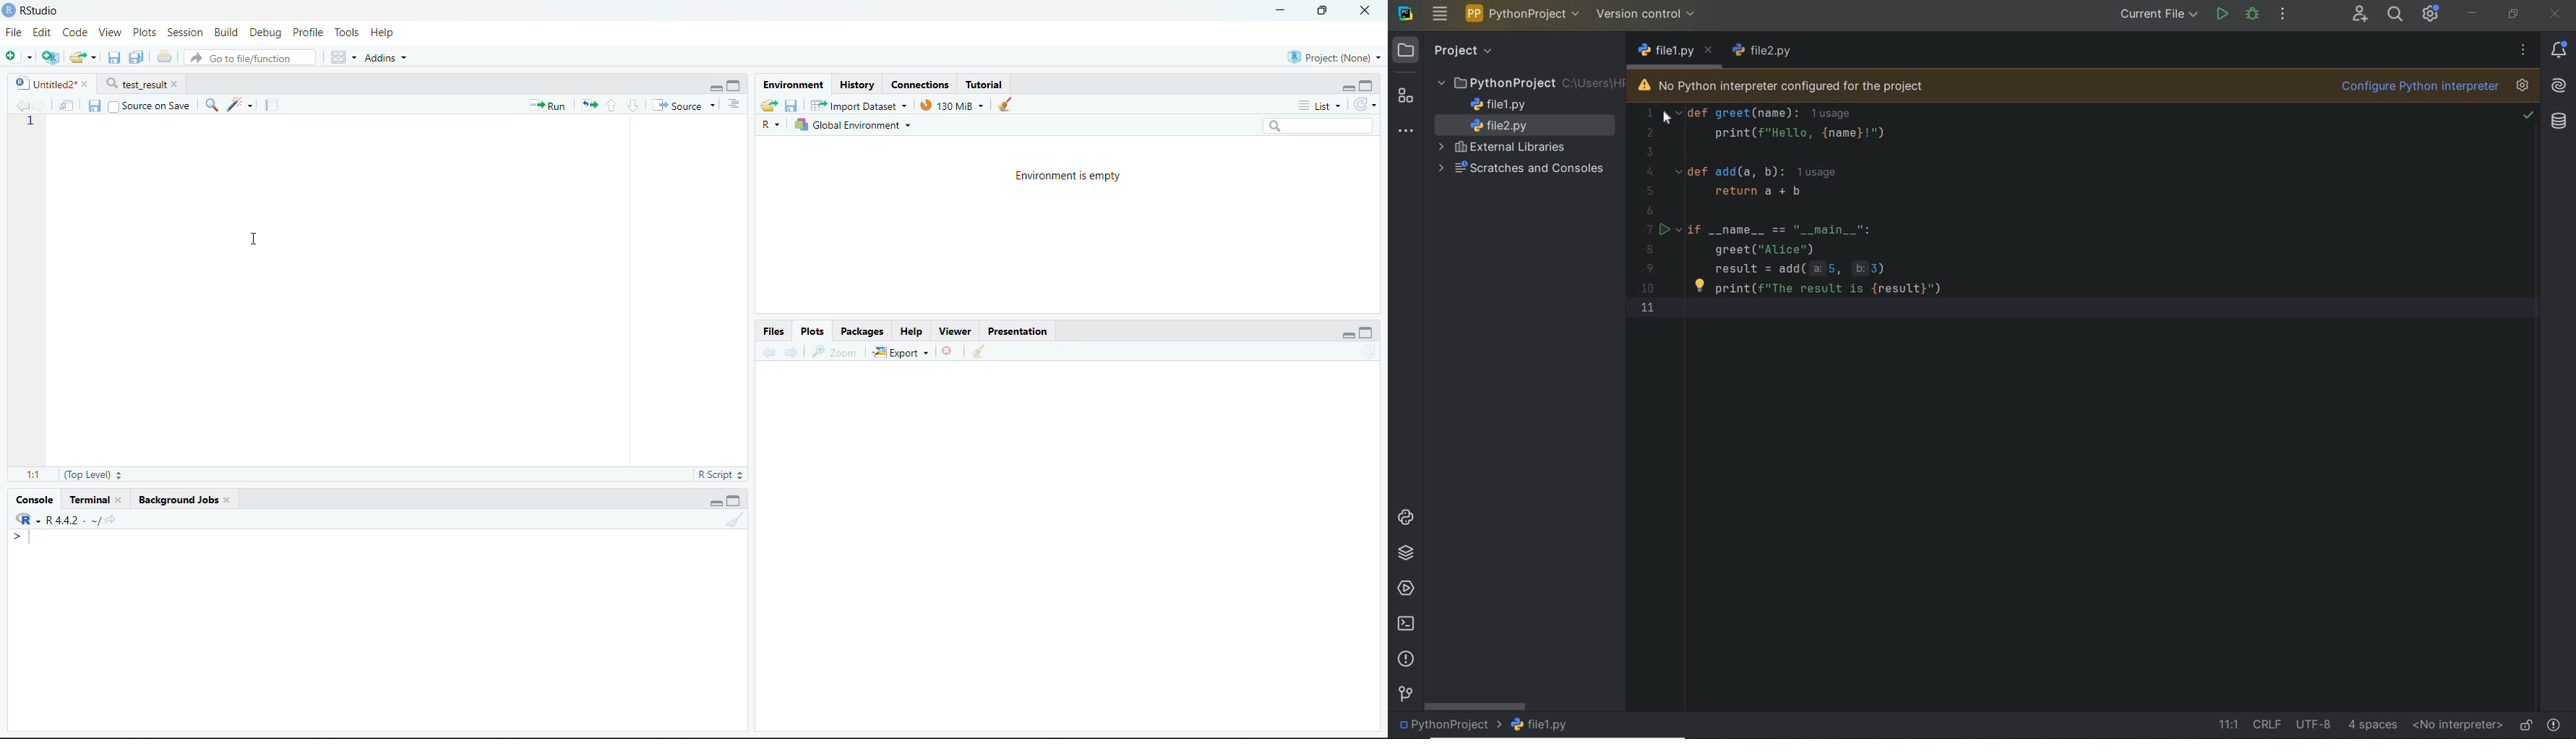  Describe the element at coordinates (770, 351) in the screenshot. I see `Go back to the previous source location (Ctrl + F9)` at that location.